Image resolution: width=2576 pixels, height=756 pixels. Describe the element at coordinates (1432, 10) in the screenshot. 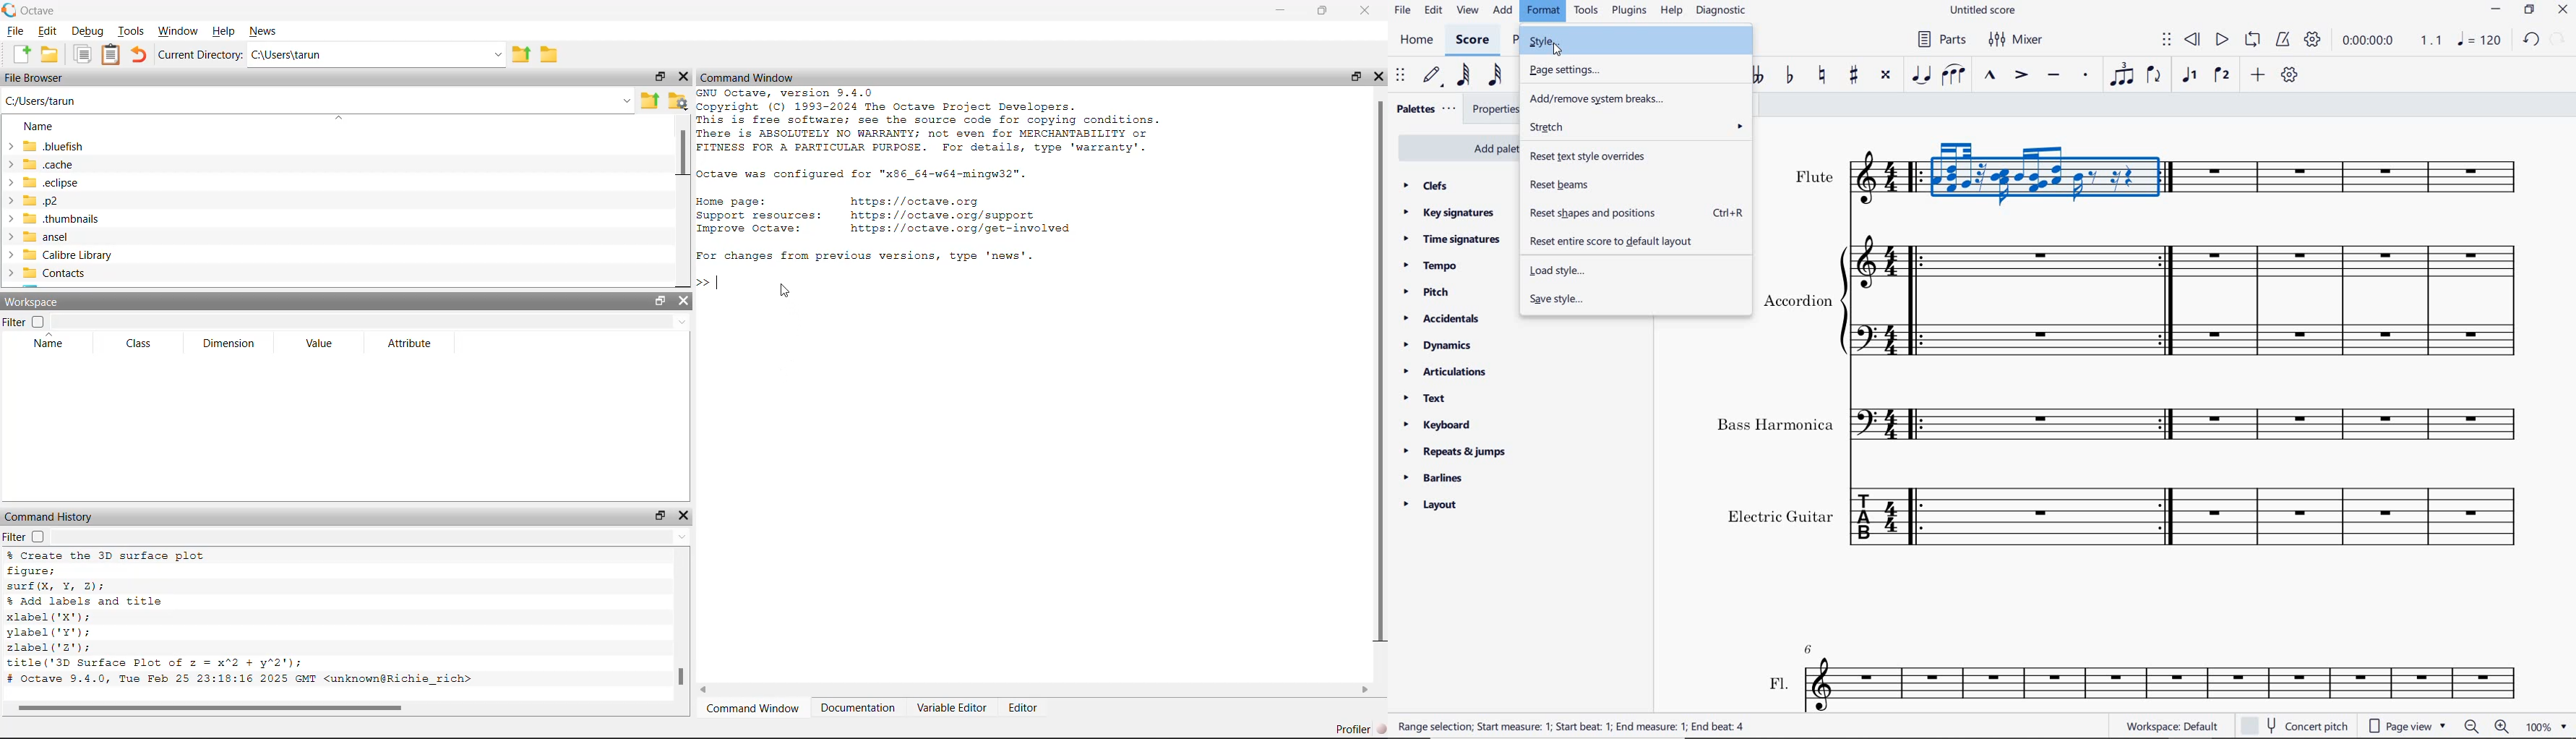

I see `edit` at that location.